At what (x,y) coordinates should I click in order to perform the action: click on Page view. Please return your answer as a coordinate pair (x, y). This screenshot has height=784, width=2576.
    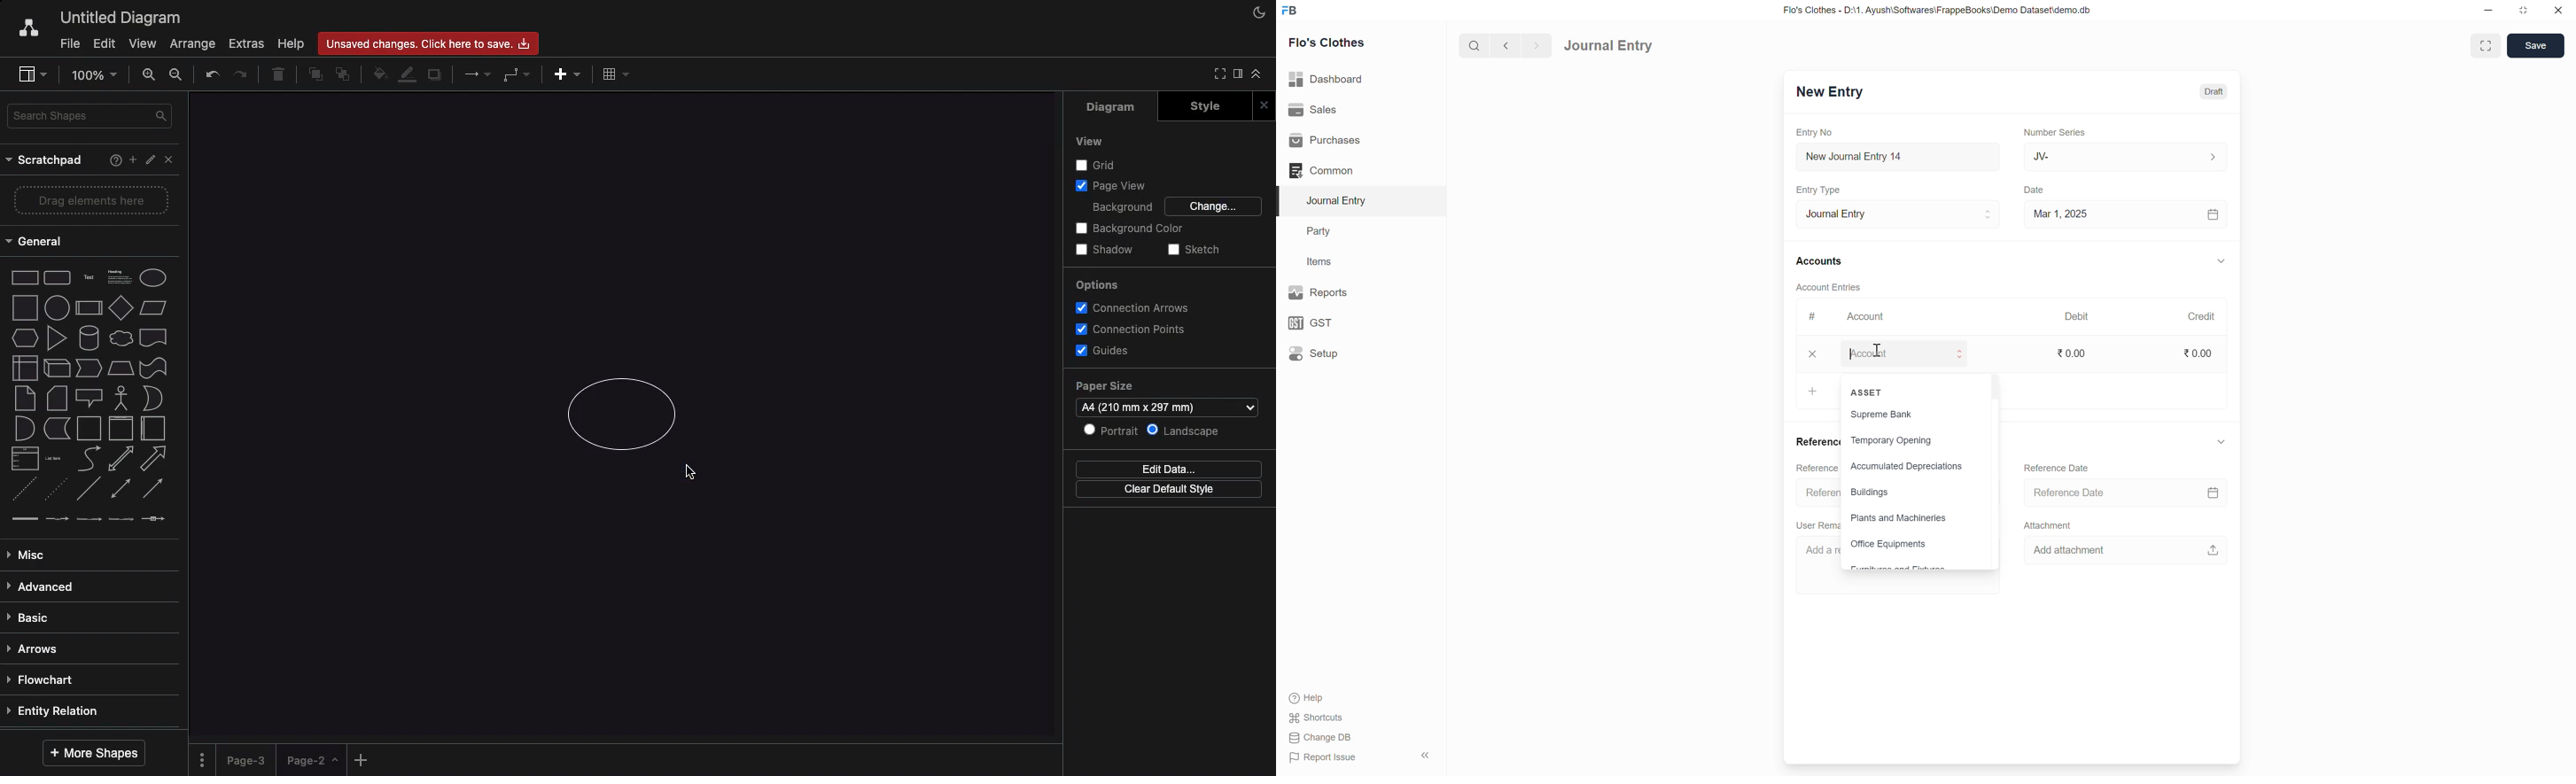
    Looking at the image, I should click on (1112, 185).